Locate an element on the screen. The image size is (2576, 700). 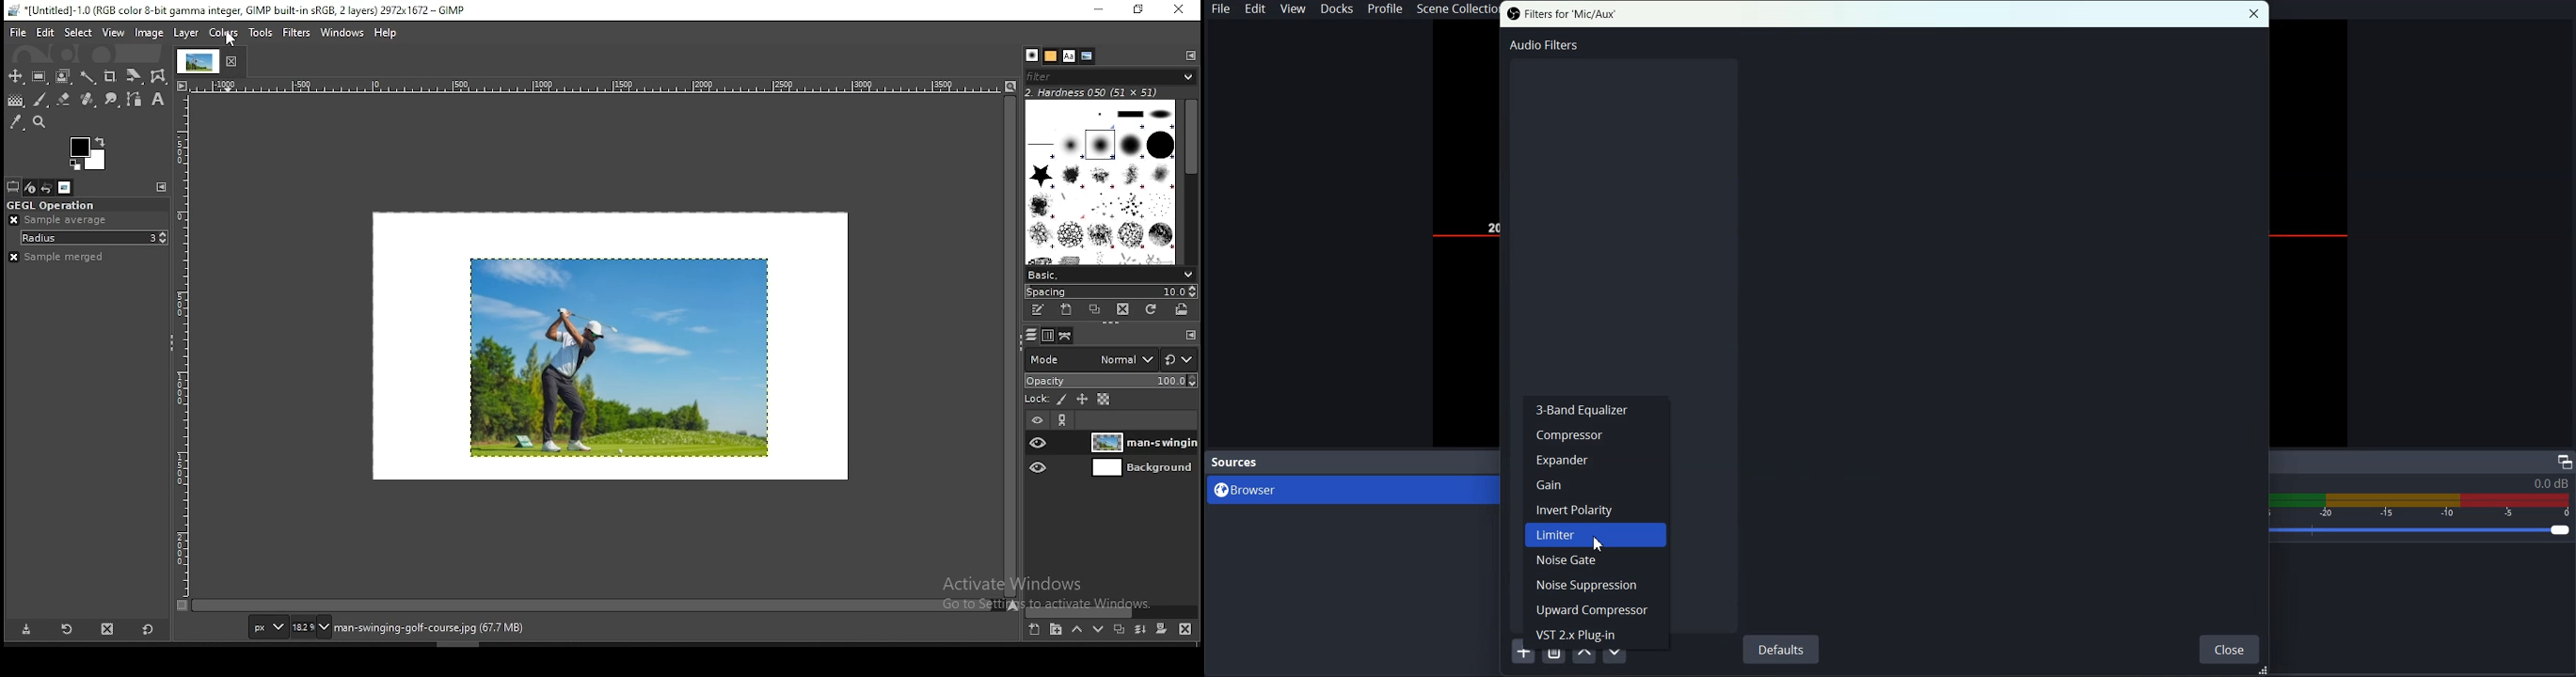
Close is located at coordinates (2256, 14).